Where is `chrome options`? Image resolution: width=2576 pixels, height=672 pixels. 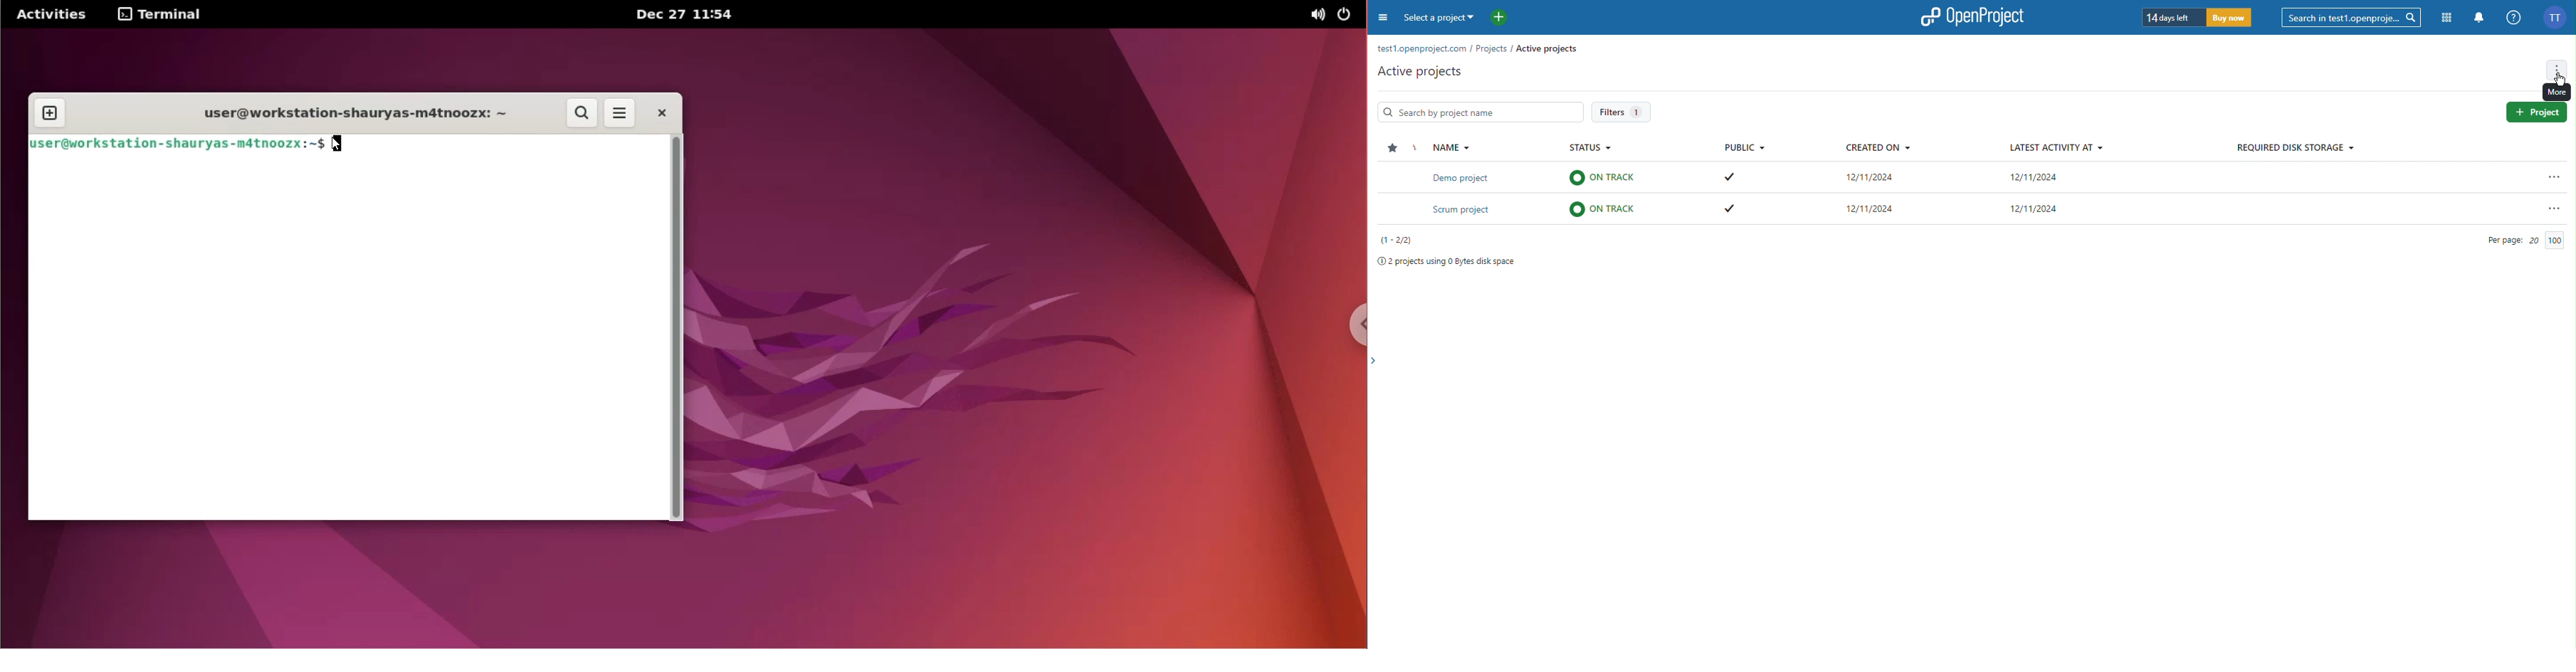 chrome options is located at coordinates (1354, 325).